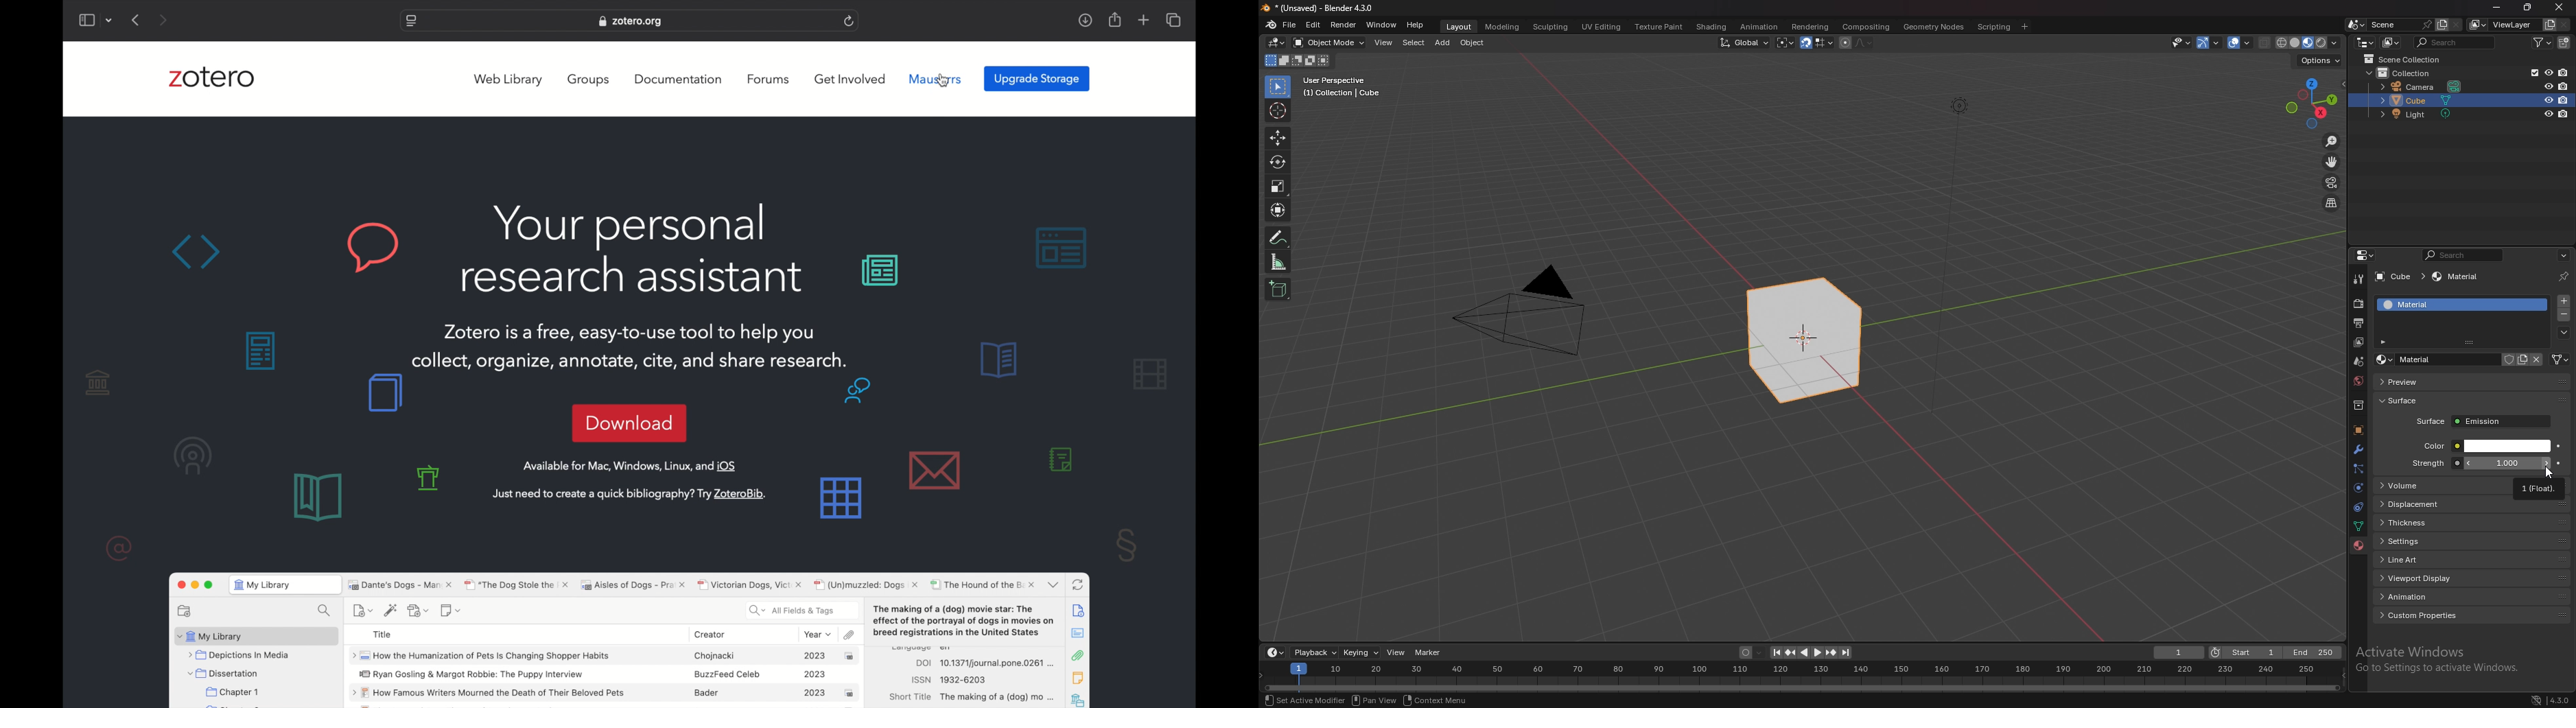 This screenshot has height=728, width=2576. Describe the element at coordinates (1346, 88) in the screenshot. I see `User Perspective
(1) Collection | Cube` at that location.